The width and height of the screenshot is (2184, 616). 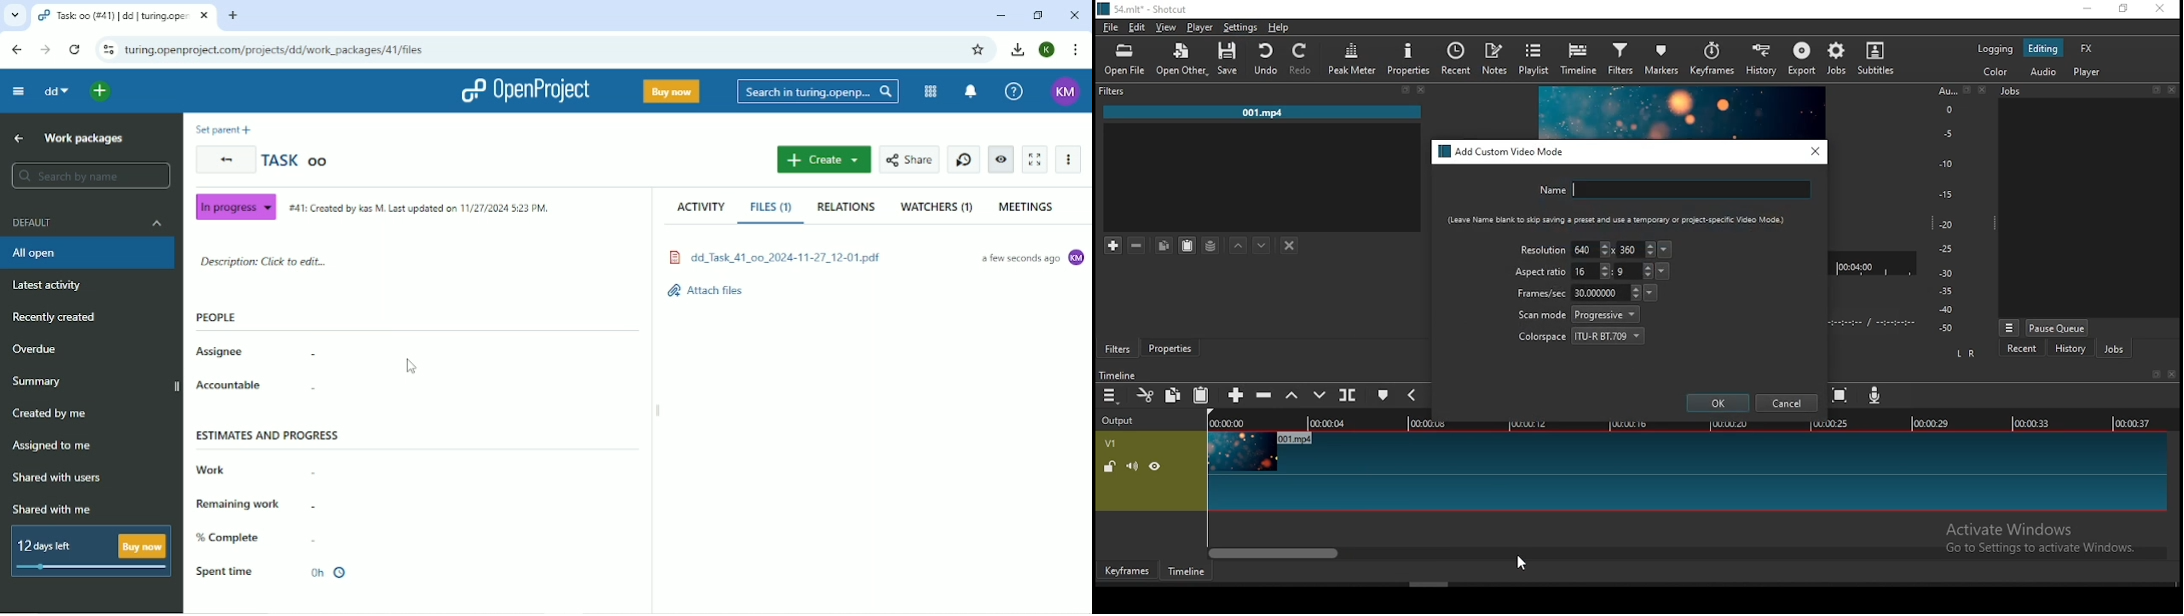 I want to click on % Complete, so click(x=232, y=538).